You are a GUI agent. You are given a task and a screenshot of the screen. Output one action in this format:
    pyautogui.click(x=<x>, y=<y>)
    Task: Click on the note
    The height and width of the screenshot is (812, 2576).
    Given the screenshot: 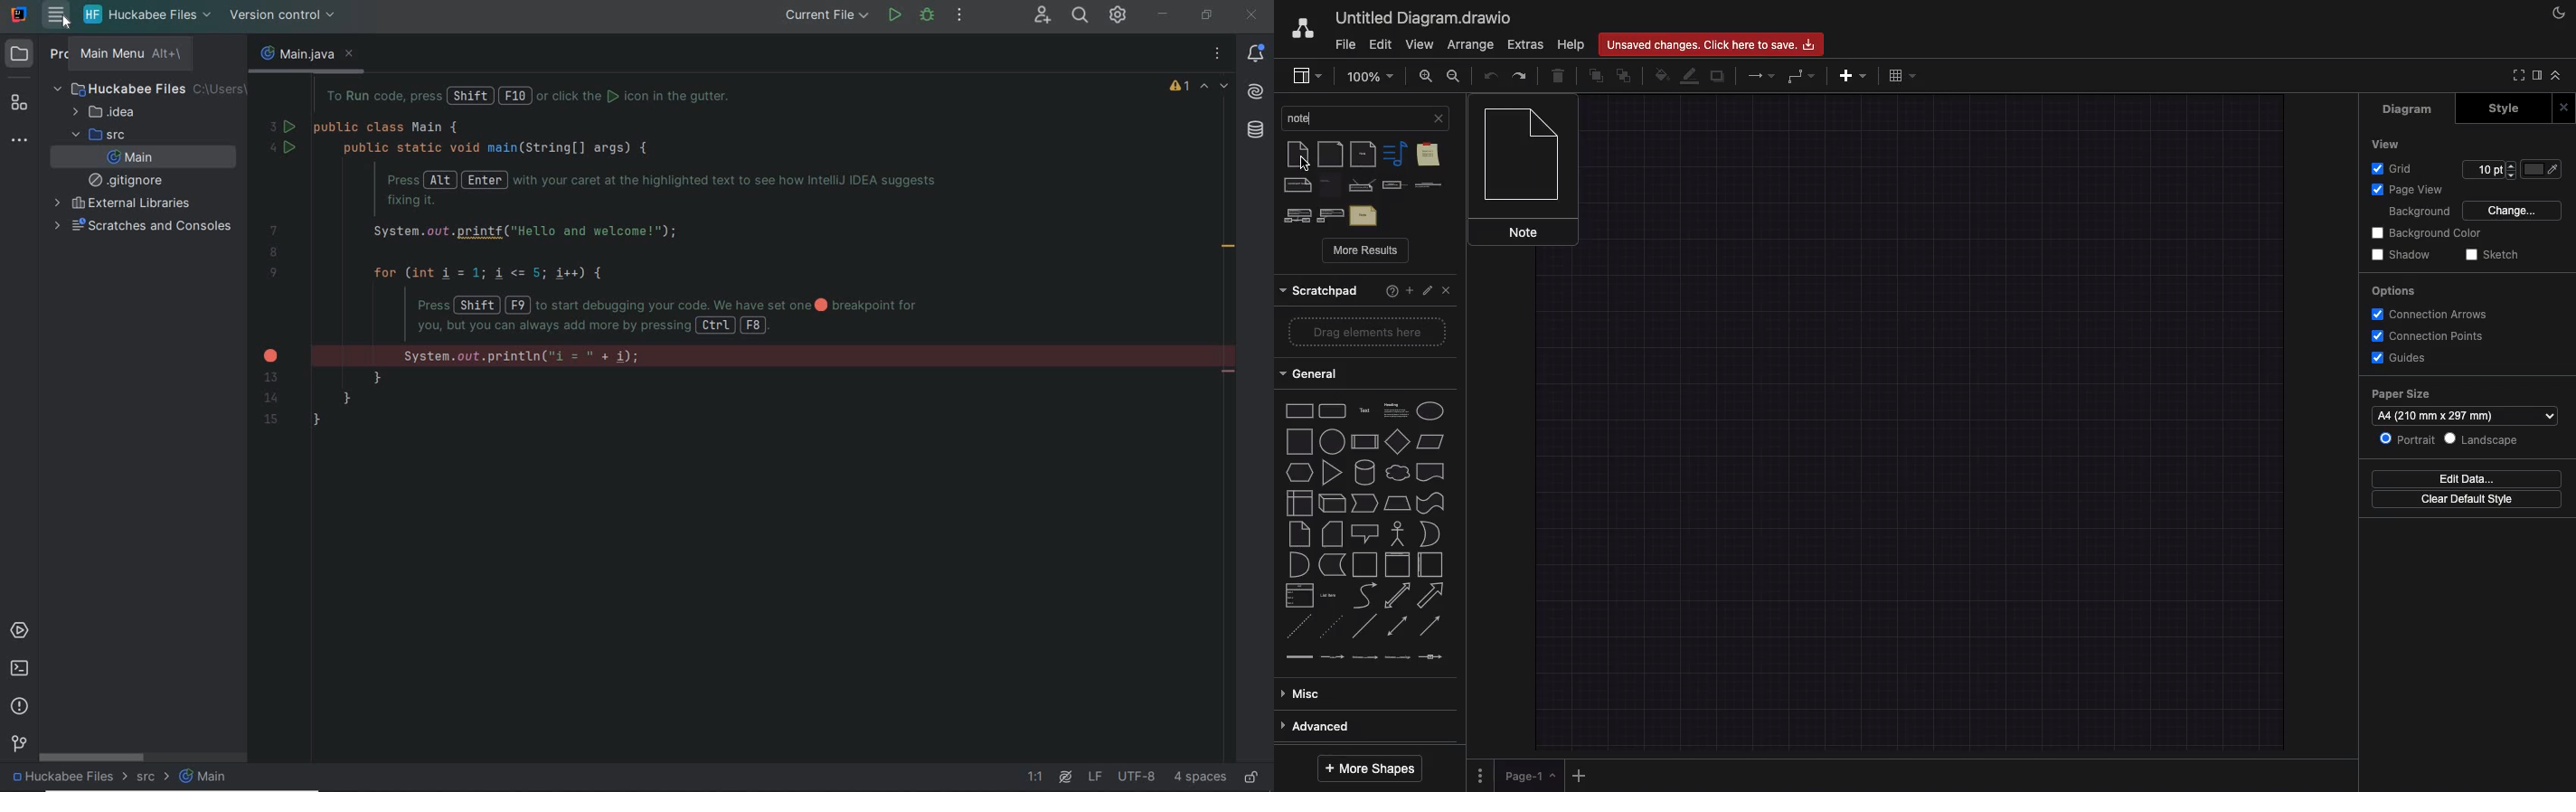 What is the action you would take?
    pyautogui.click(x=1297, y=535)
    